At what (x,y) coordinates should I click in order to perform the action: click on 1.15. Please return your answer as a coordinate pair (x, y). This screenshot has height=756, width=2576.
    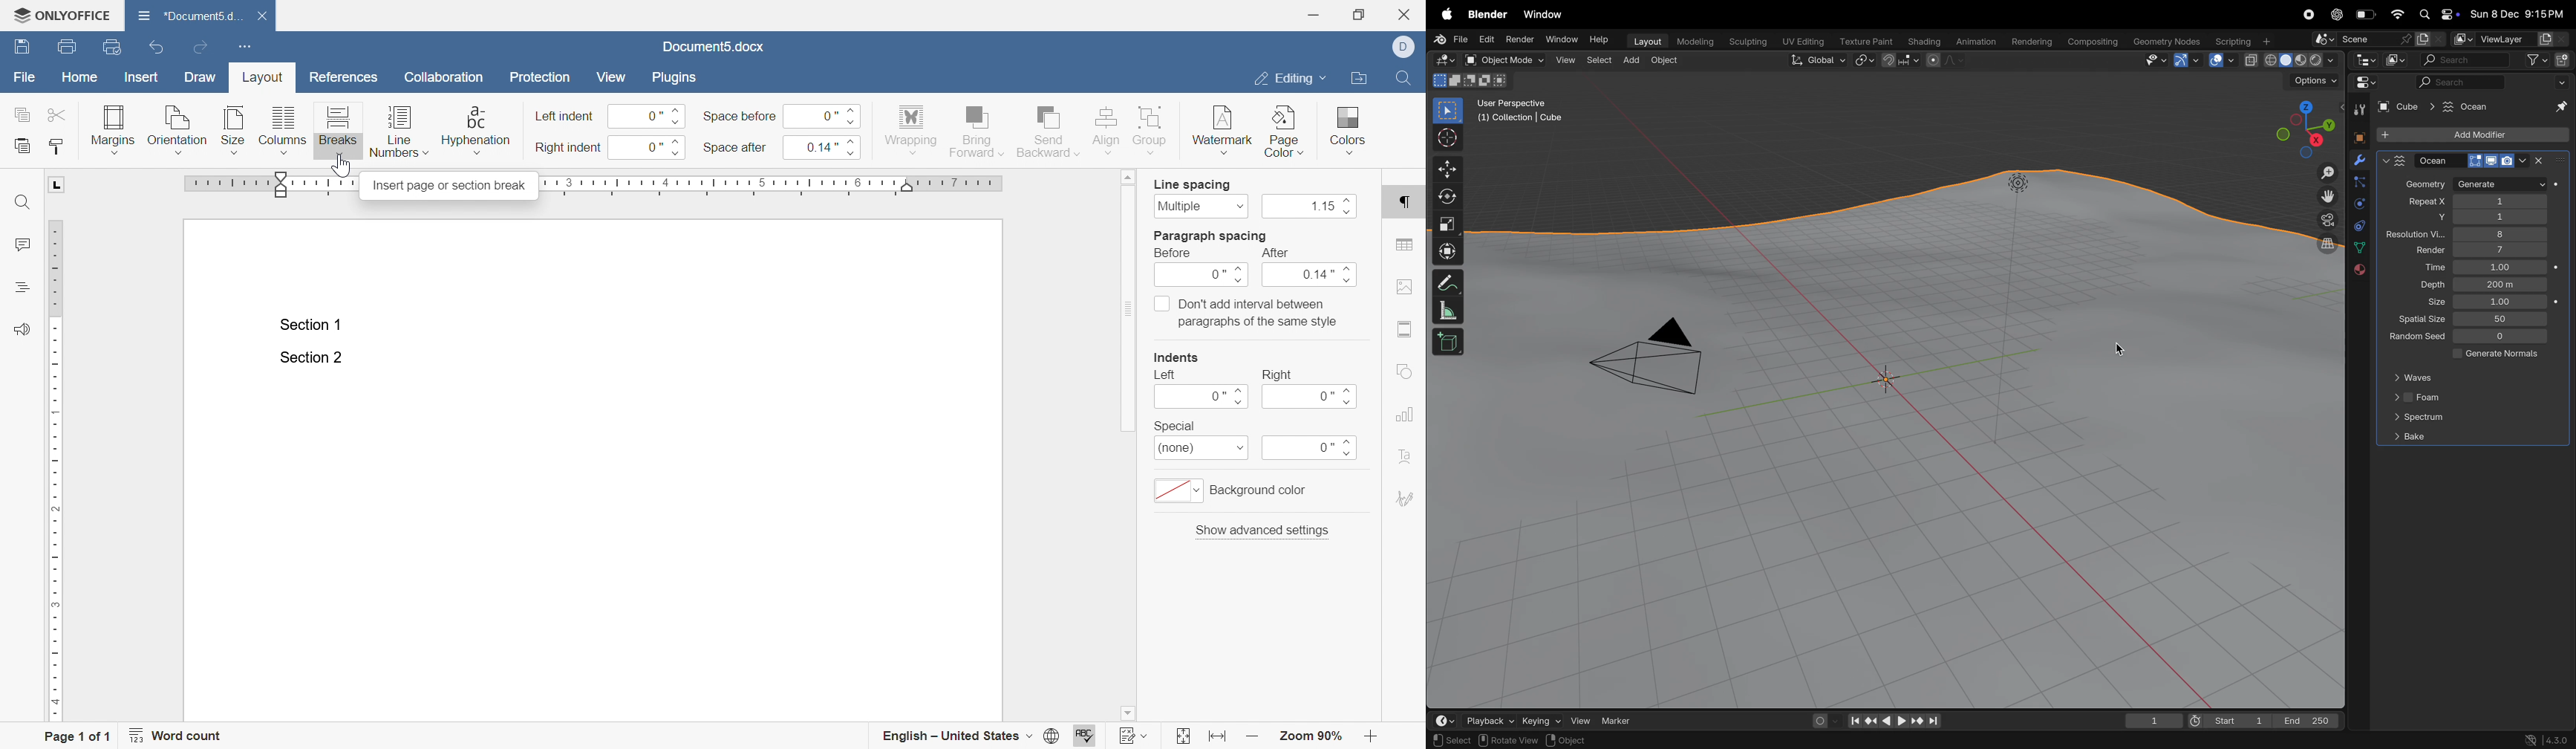
    Looking at the image, I should click on (1312, 207).